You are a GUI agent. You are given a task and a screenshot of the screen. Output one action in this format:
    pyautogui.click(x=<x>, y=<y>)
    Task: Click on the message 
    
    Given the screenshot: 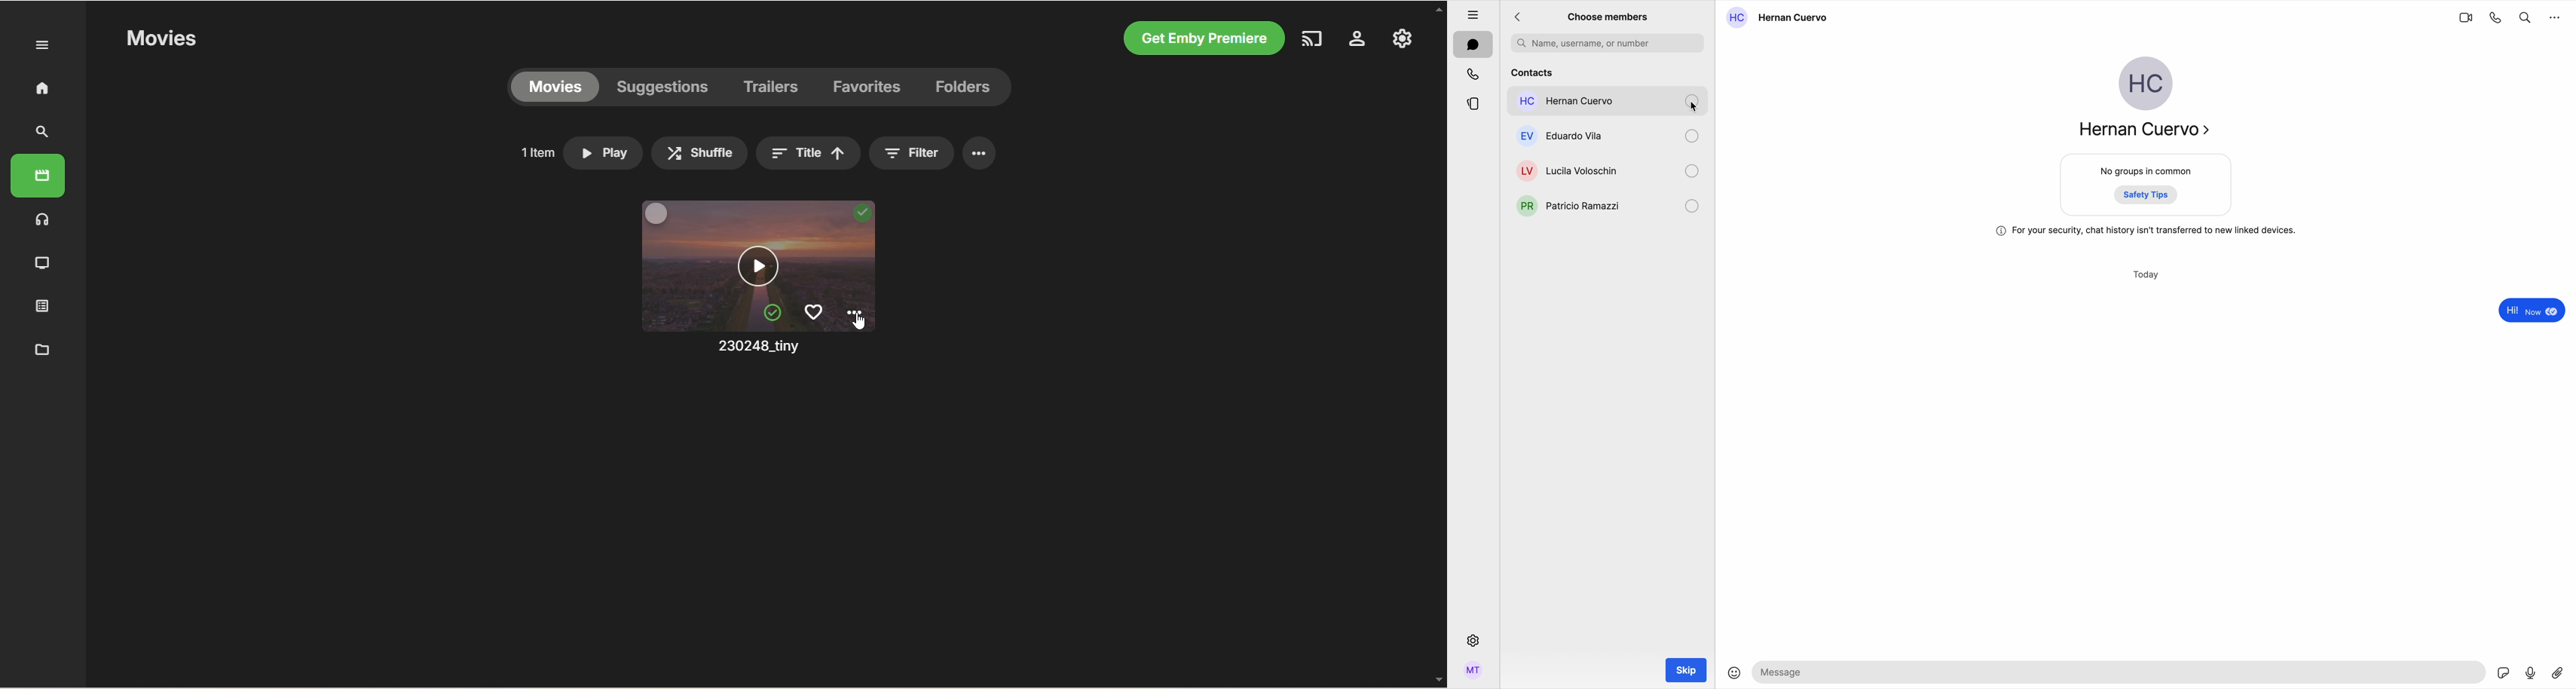 What is the action you would take?
    pyautogui.click(x=2530, y=312)
    